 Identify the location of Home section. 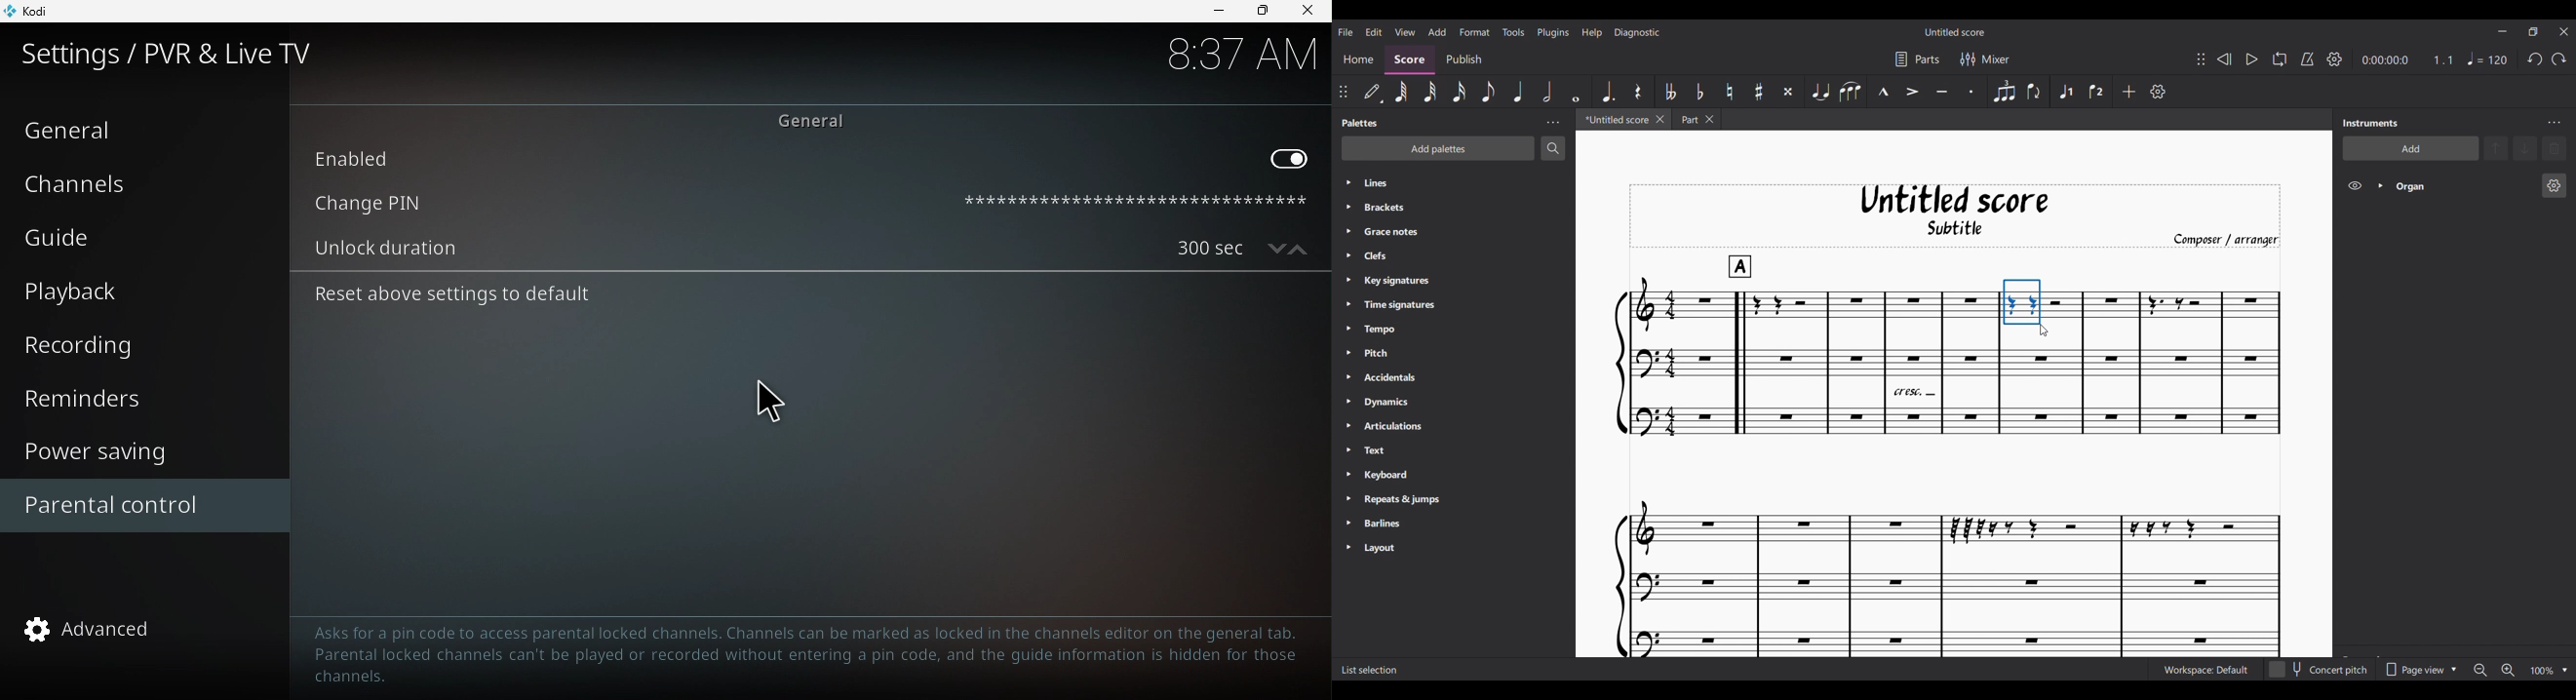
(1358, 58).